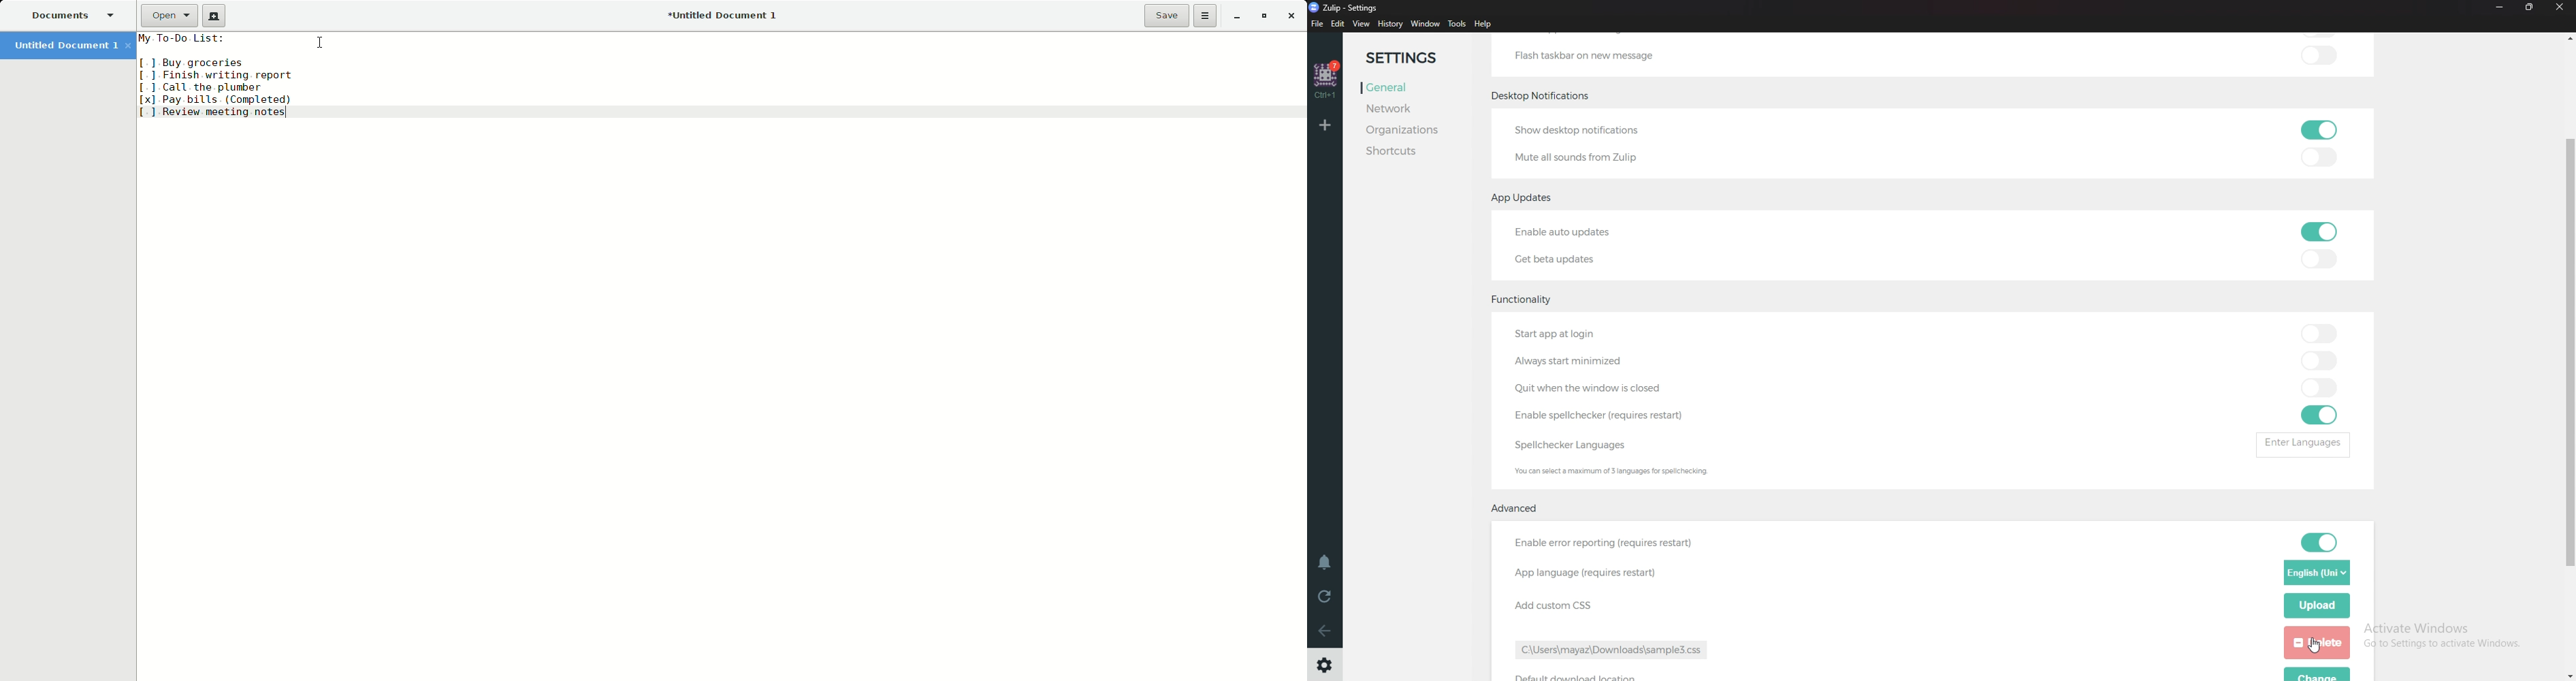 The image size is (2576, 700). I want to click on toggle, so click(2320, 54).